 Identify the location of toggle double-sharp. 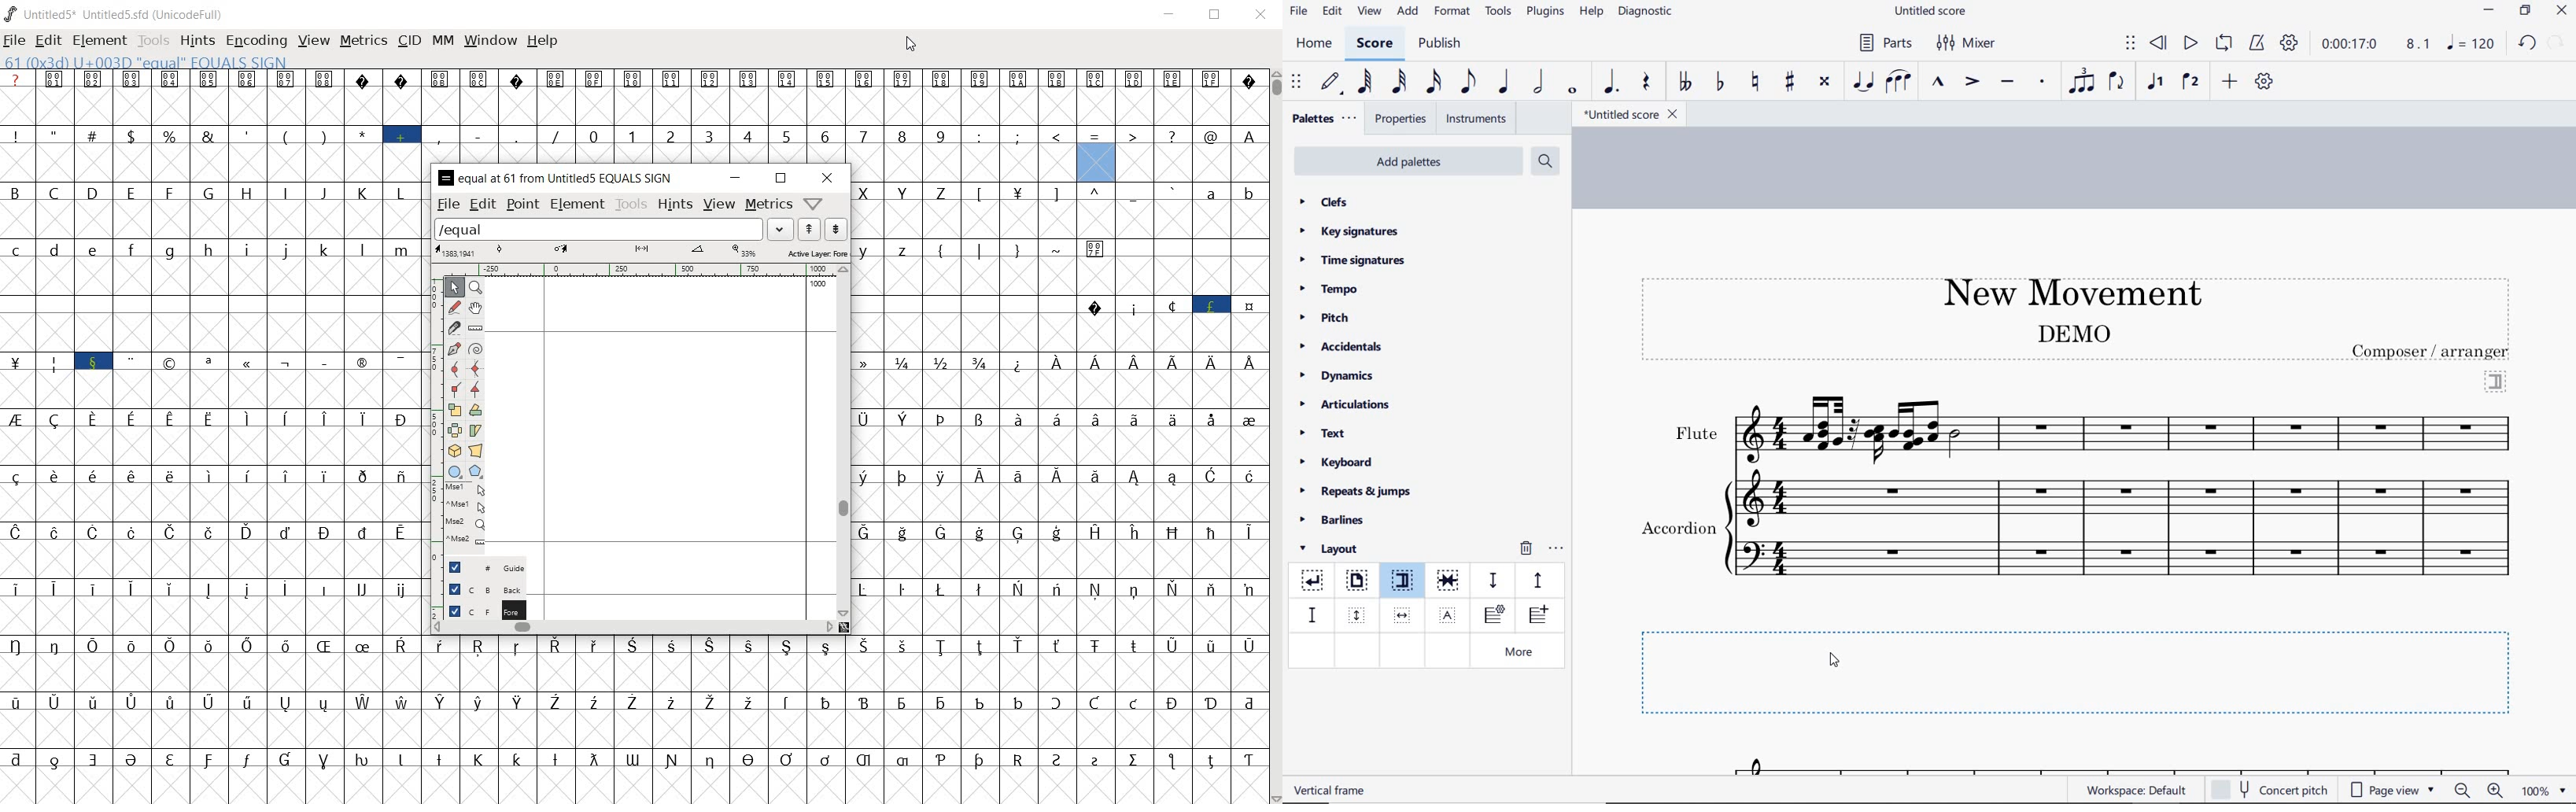
(1826, 82).